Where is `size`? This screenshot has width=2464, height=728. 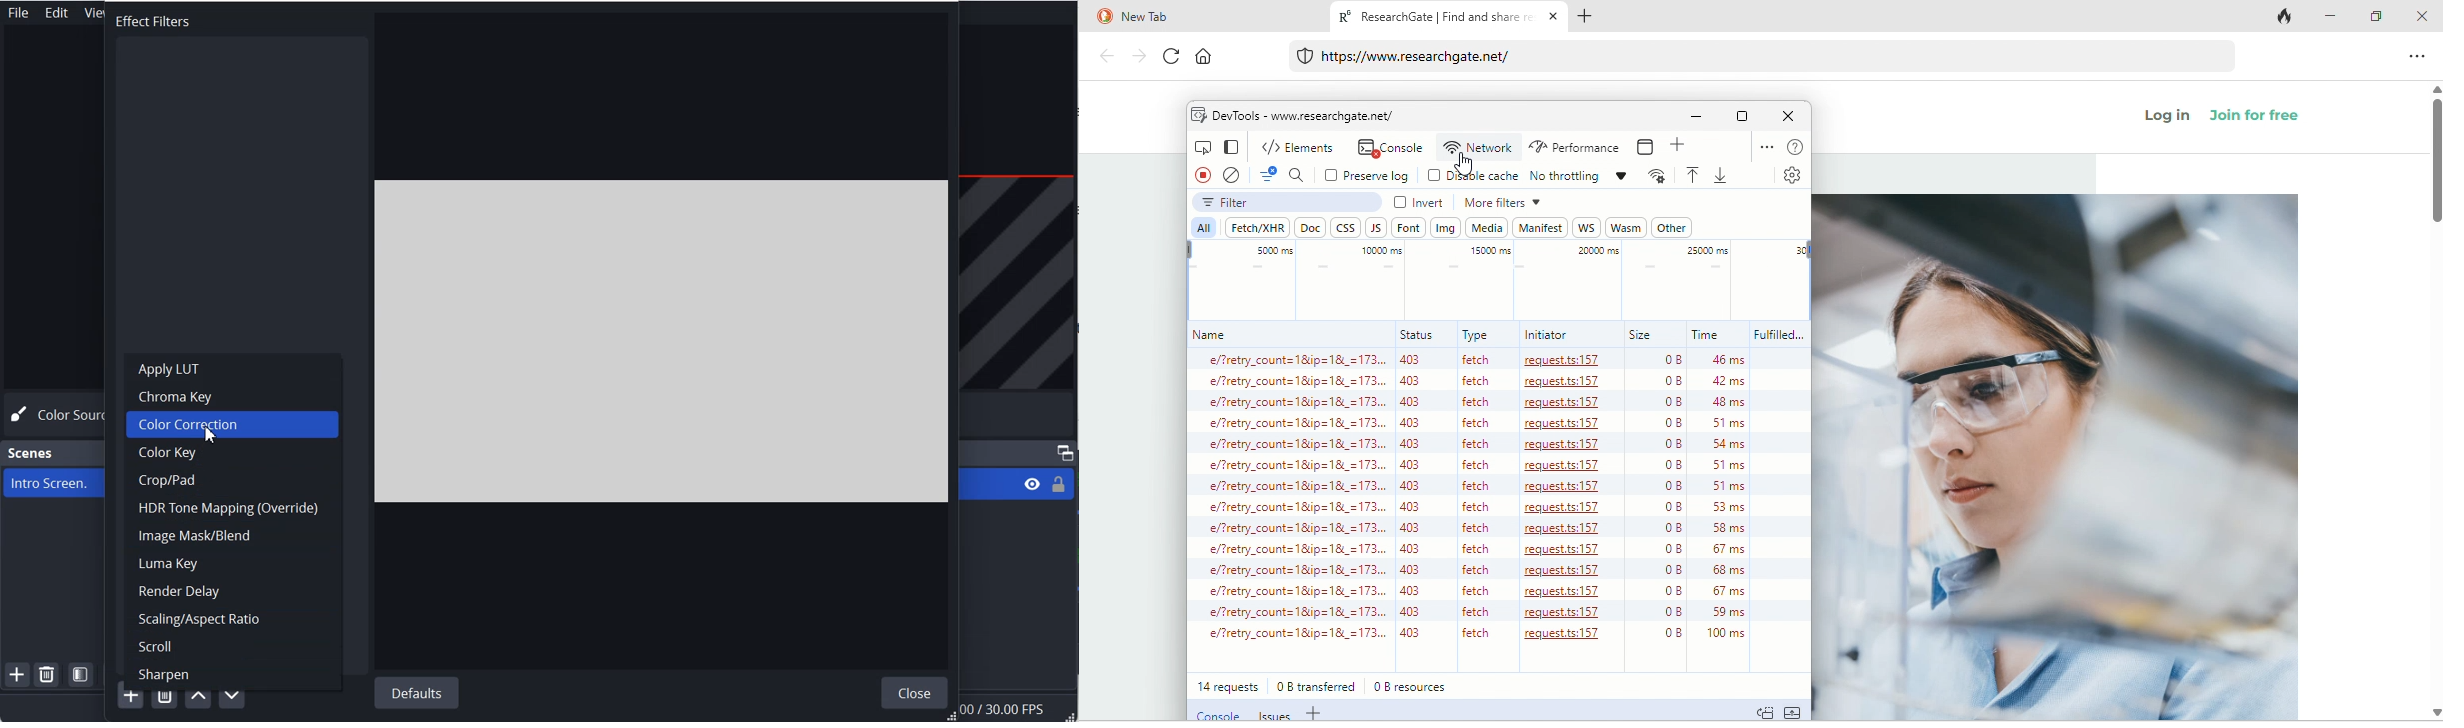 size is located at coordinates (1641, 335).